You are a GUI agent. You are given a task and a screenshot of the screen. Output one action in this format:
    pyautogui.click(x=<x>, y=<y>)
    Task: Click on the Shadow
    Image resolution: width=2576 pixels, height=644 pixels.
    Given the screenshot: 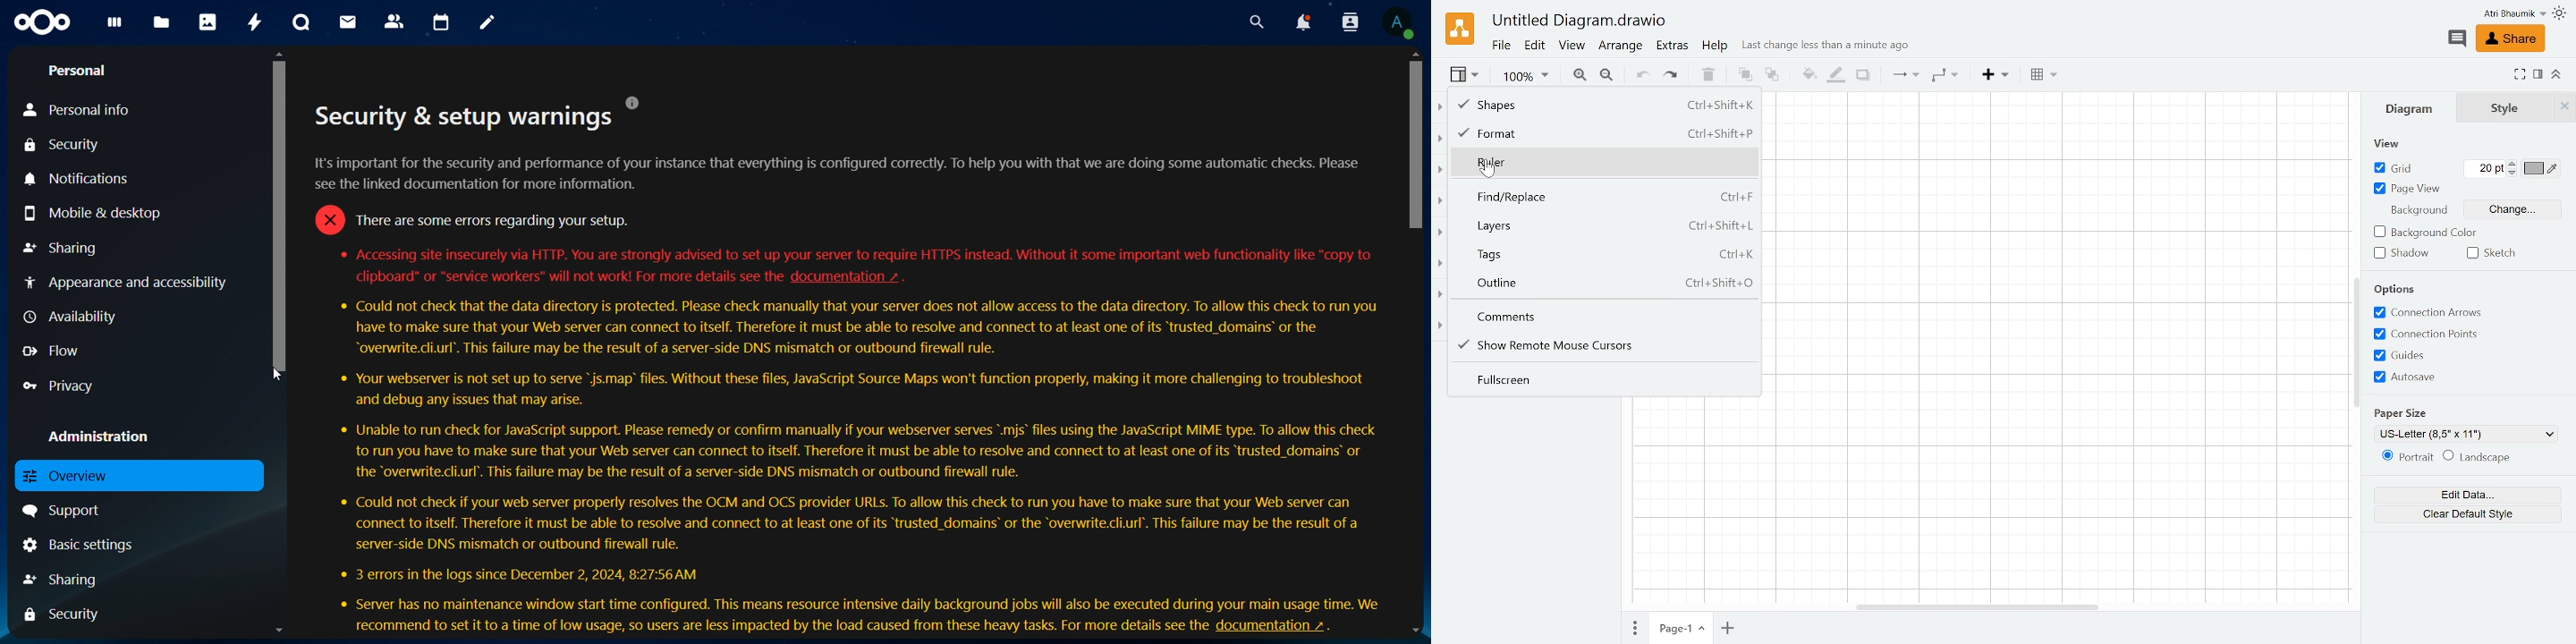 What is the action you would take?
    pyautogui.click(x=2401, y=253)
    